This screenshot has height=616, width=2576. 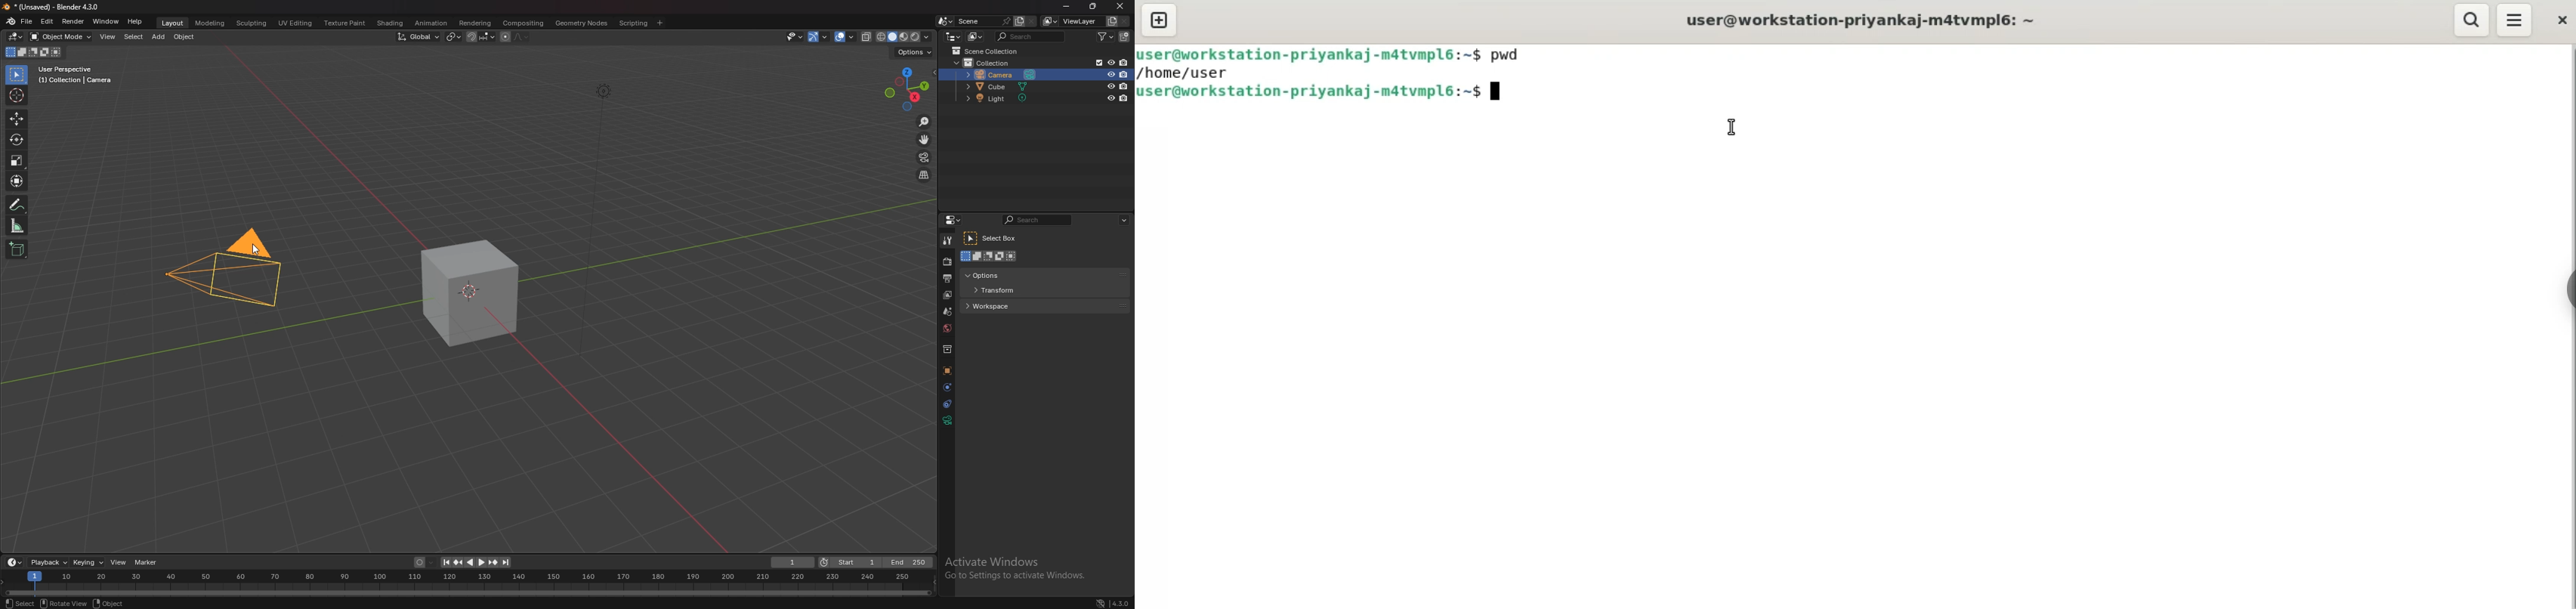 What do you see at coordinates (949, 312) in the screenshot?
I see `scene` at bounding box center [949, 312].